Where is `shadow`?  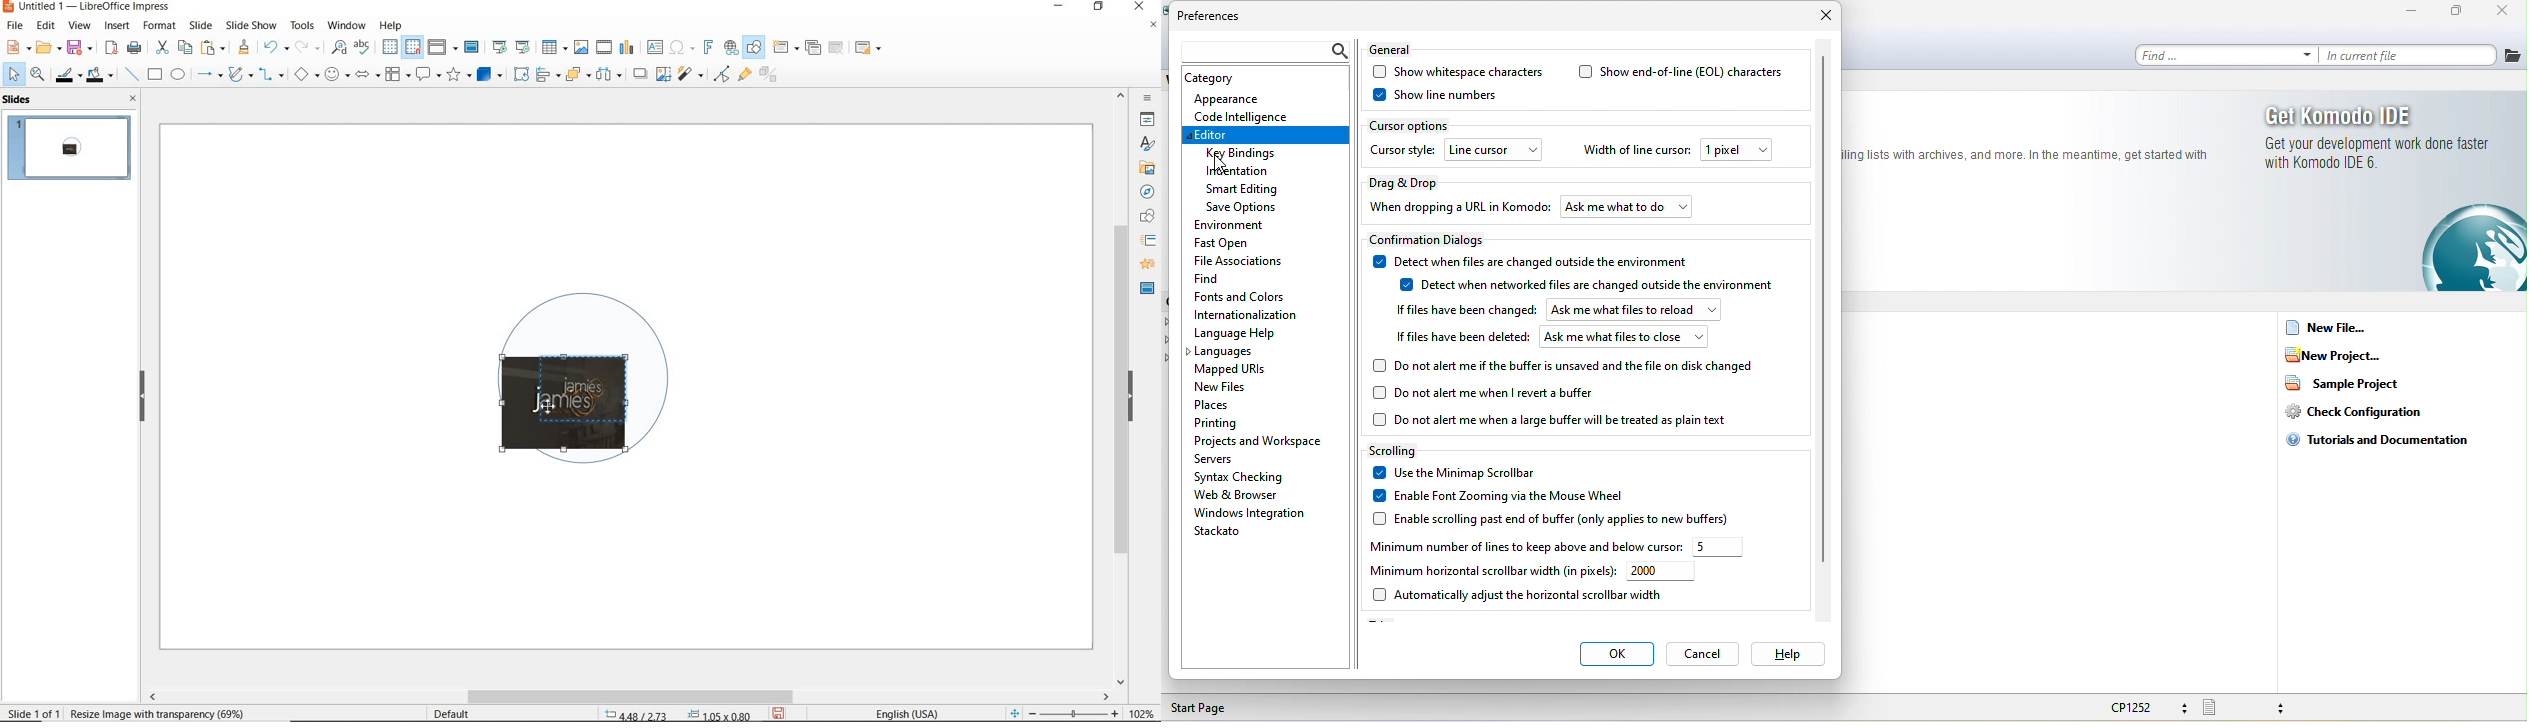 shadow is located at coordinates (640, 73).